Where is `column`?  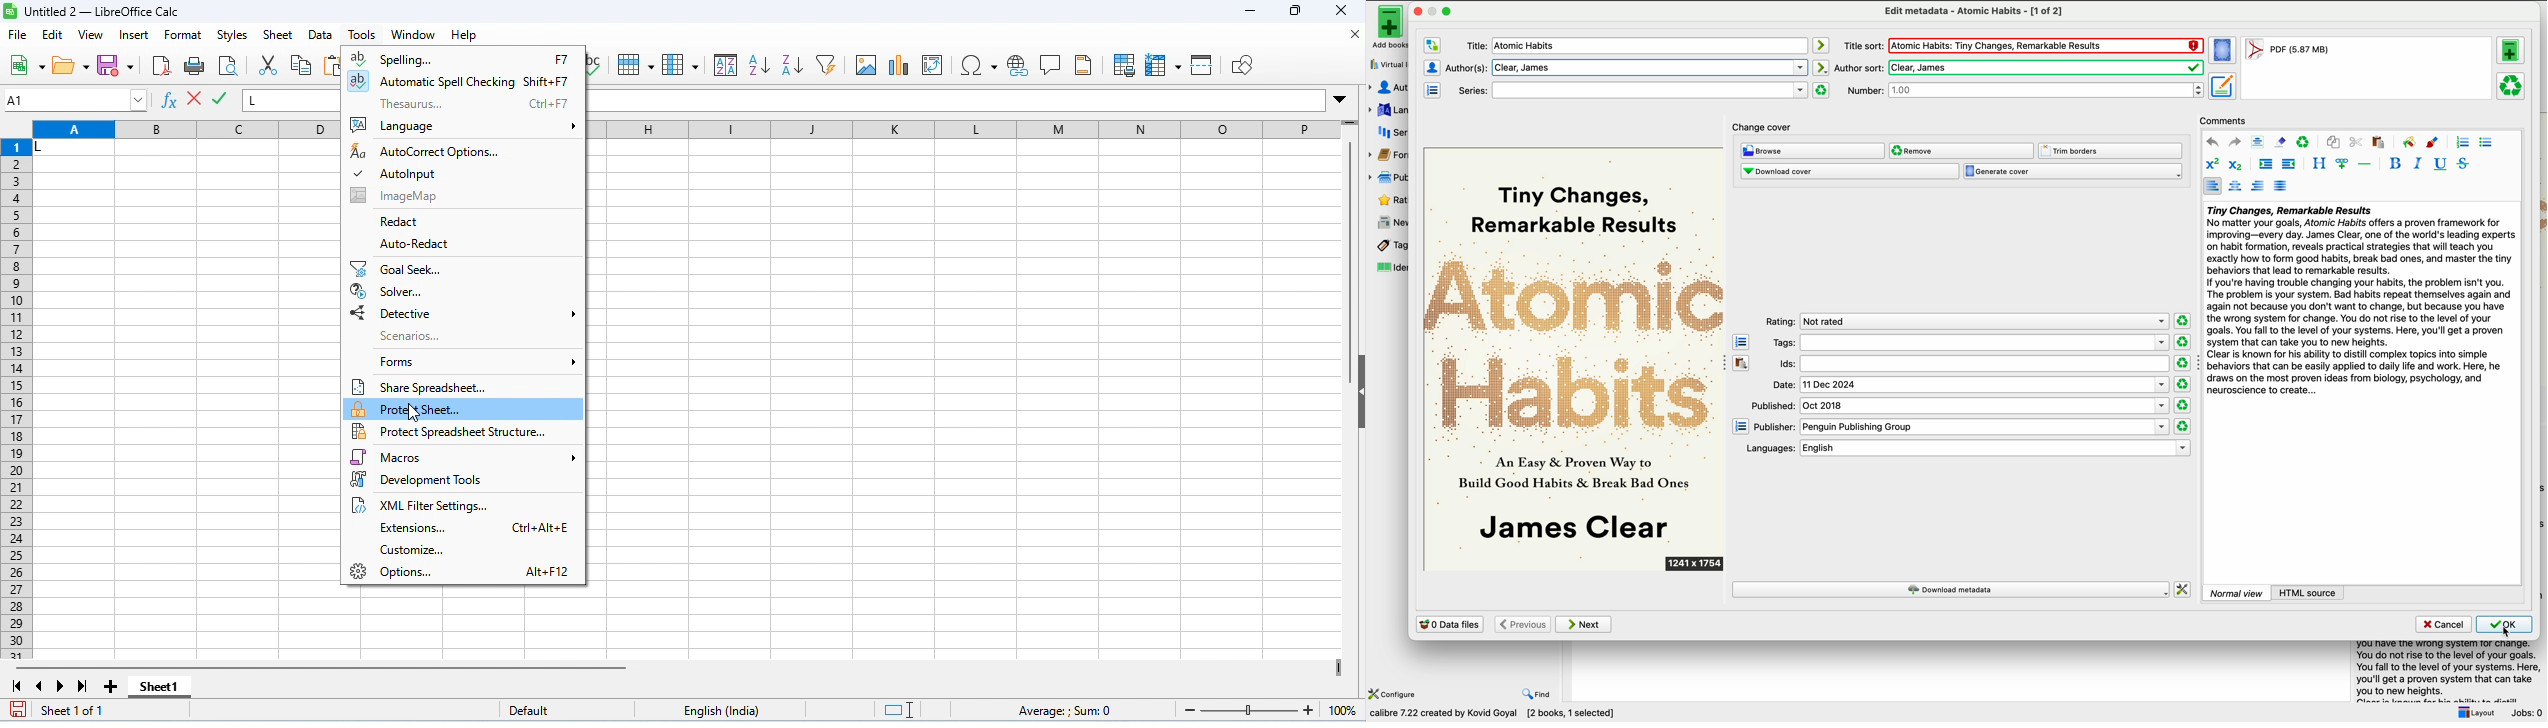
column is located at coordinates (680, 64).